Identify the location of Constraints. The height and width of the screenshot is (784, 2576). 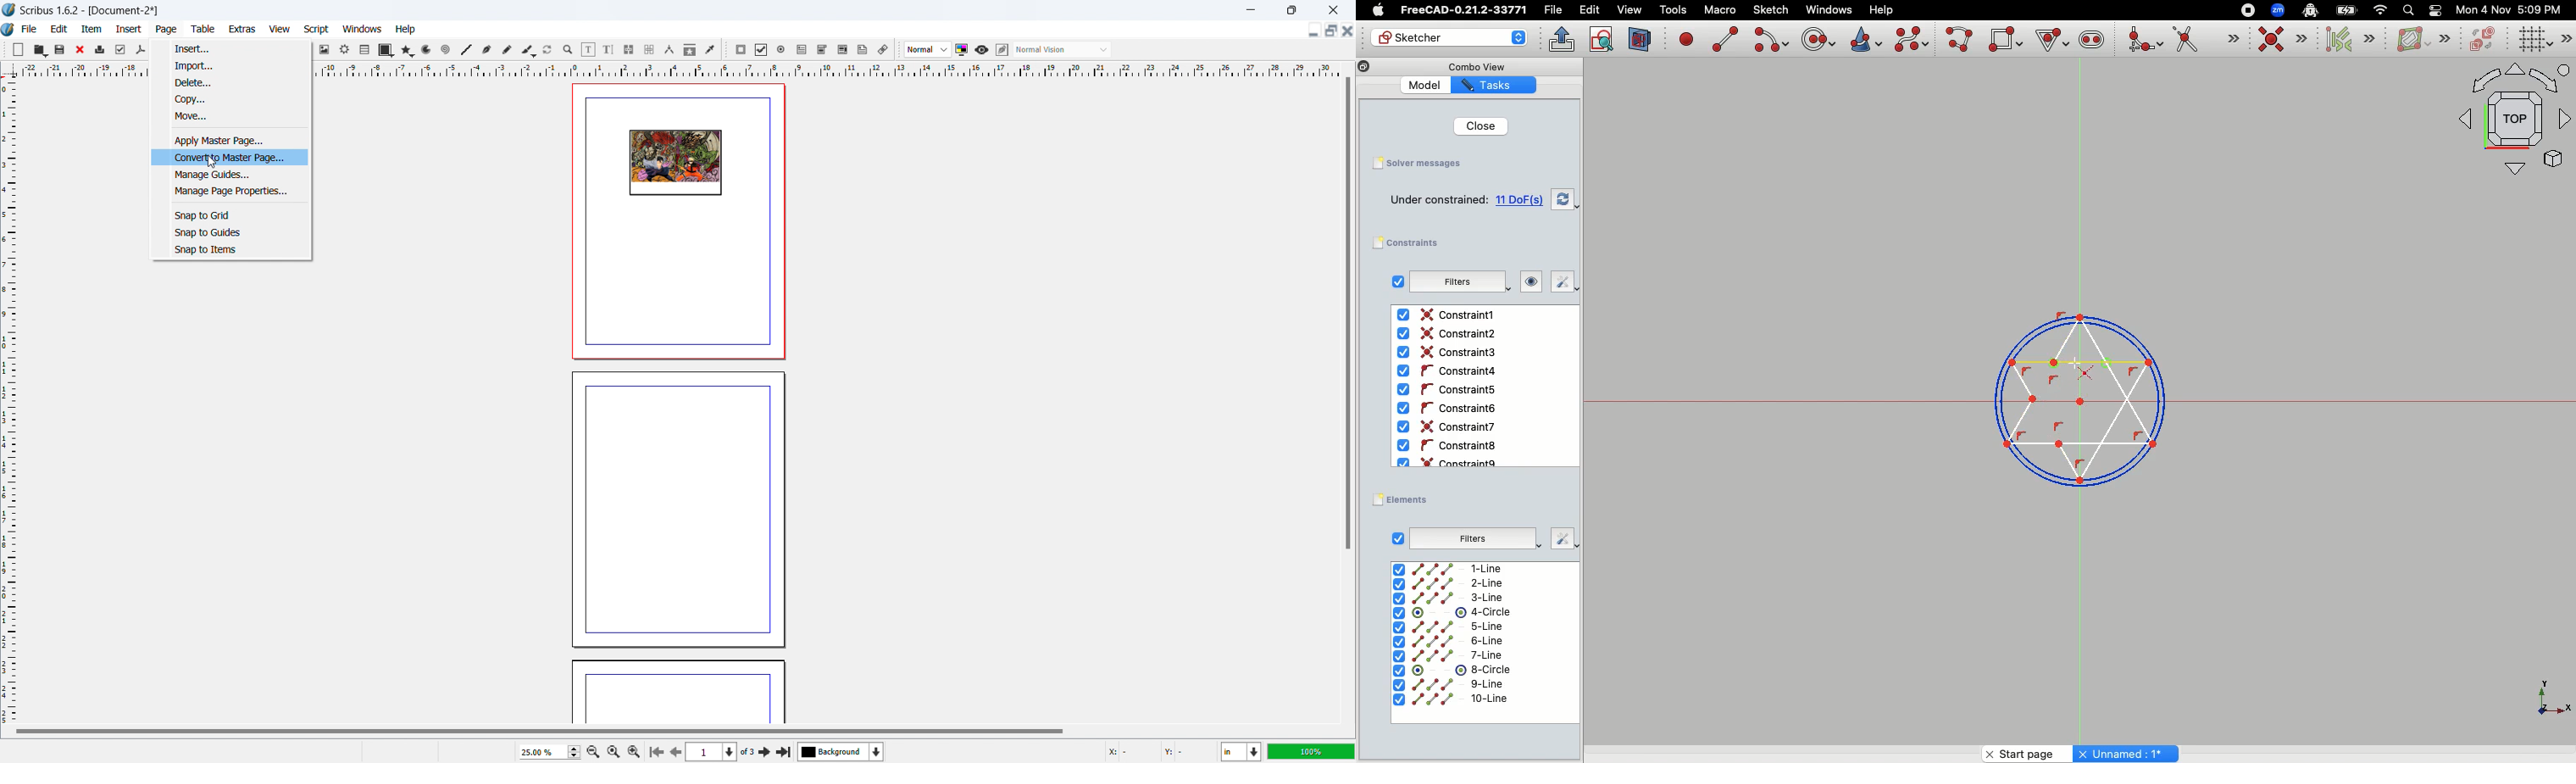
(1413, 243).